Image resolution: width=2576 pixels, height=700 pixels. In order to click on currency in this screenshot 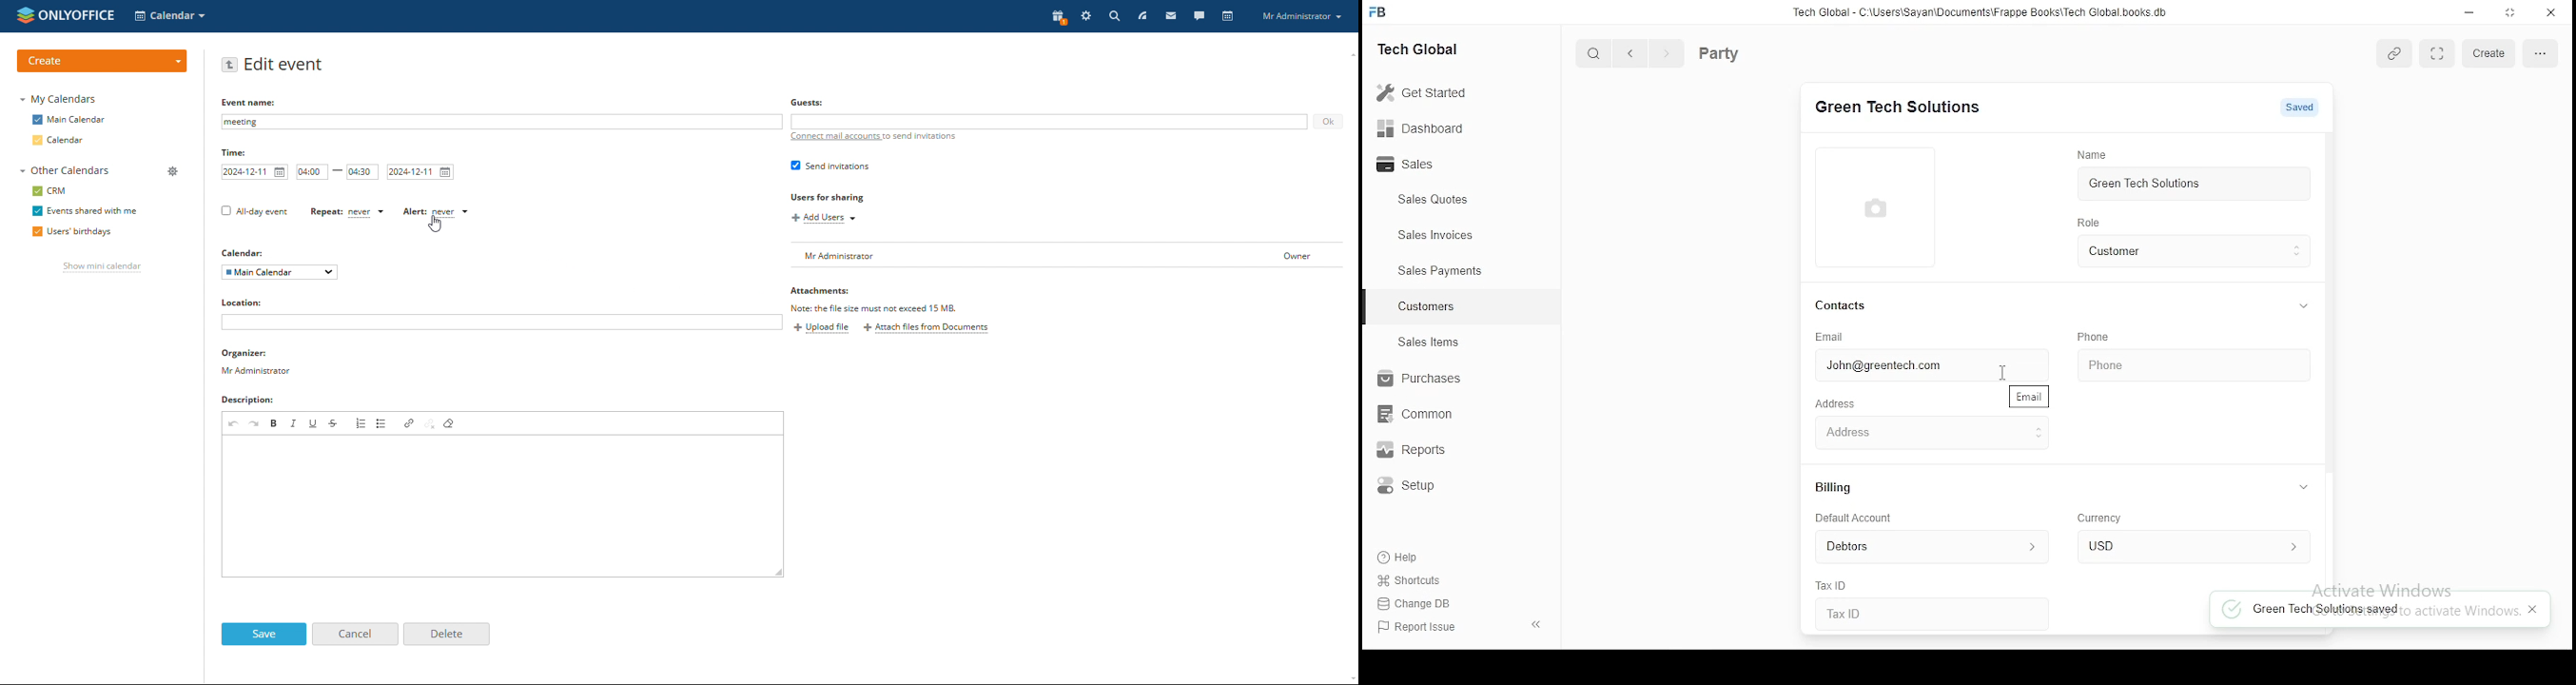, I will do `click(2104, 519)`.